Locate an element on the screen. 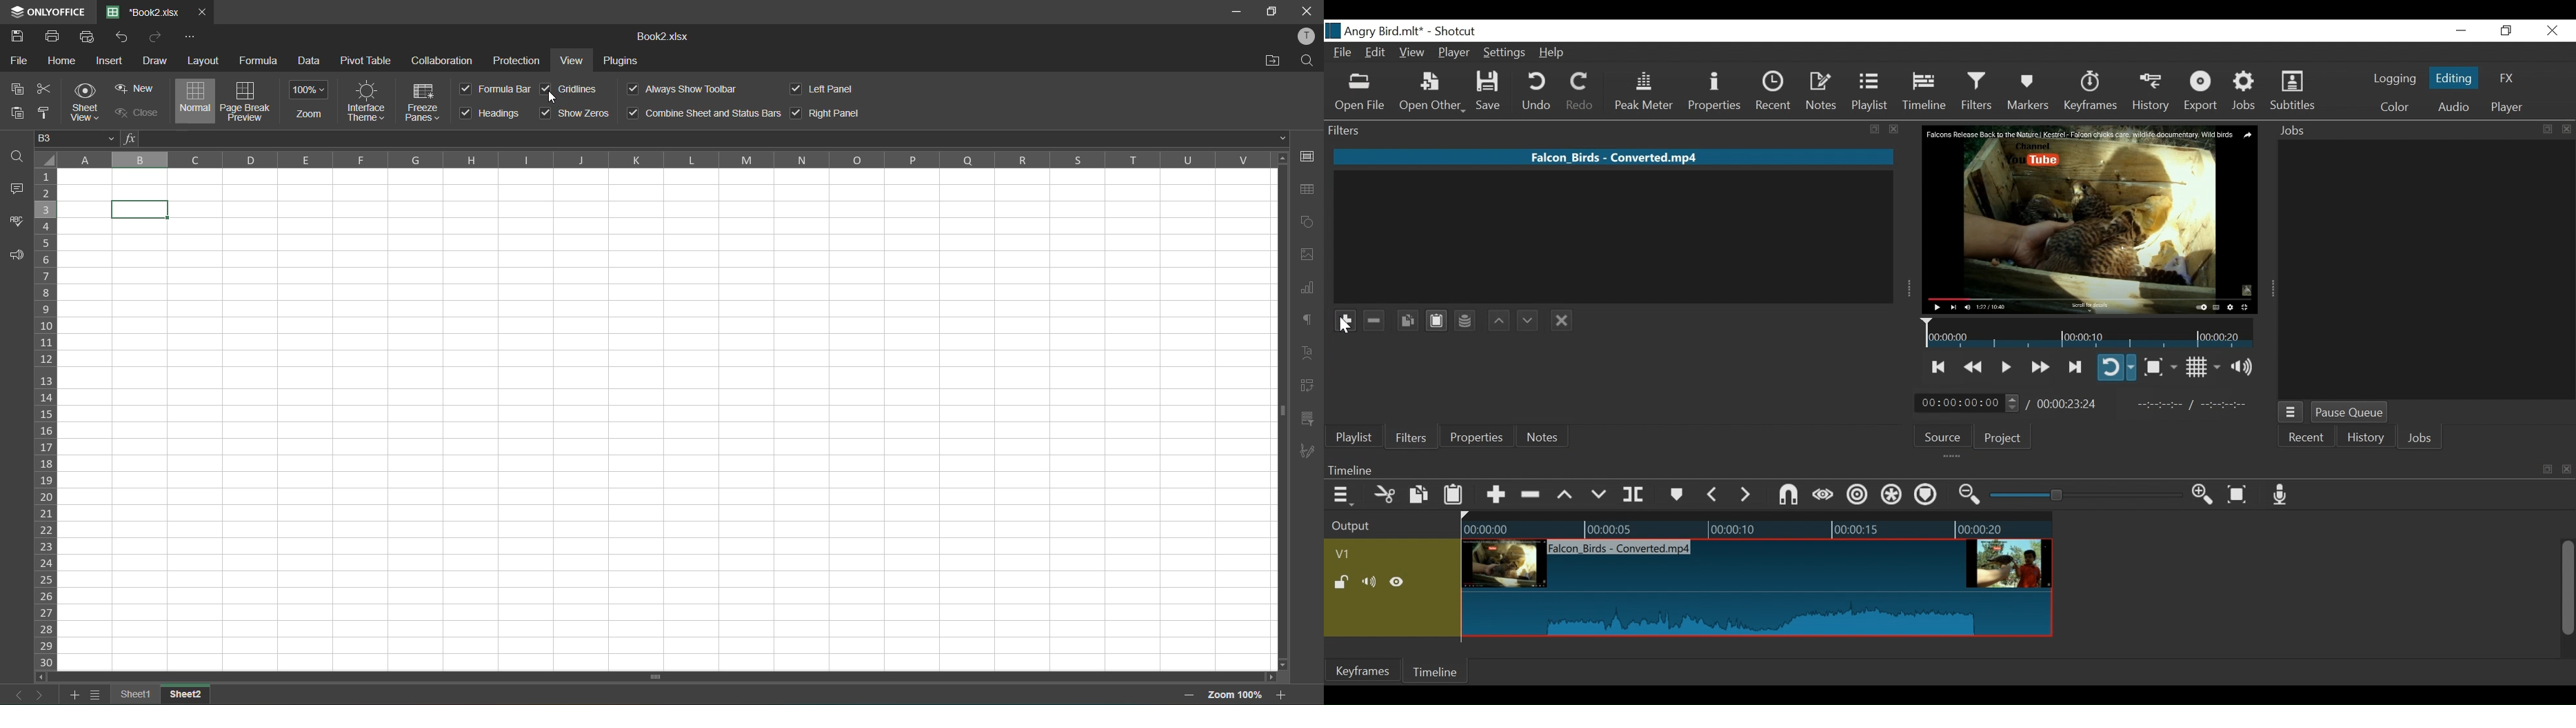  Add files to the playlist is located at coordinates (1454, 404).